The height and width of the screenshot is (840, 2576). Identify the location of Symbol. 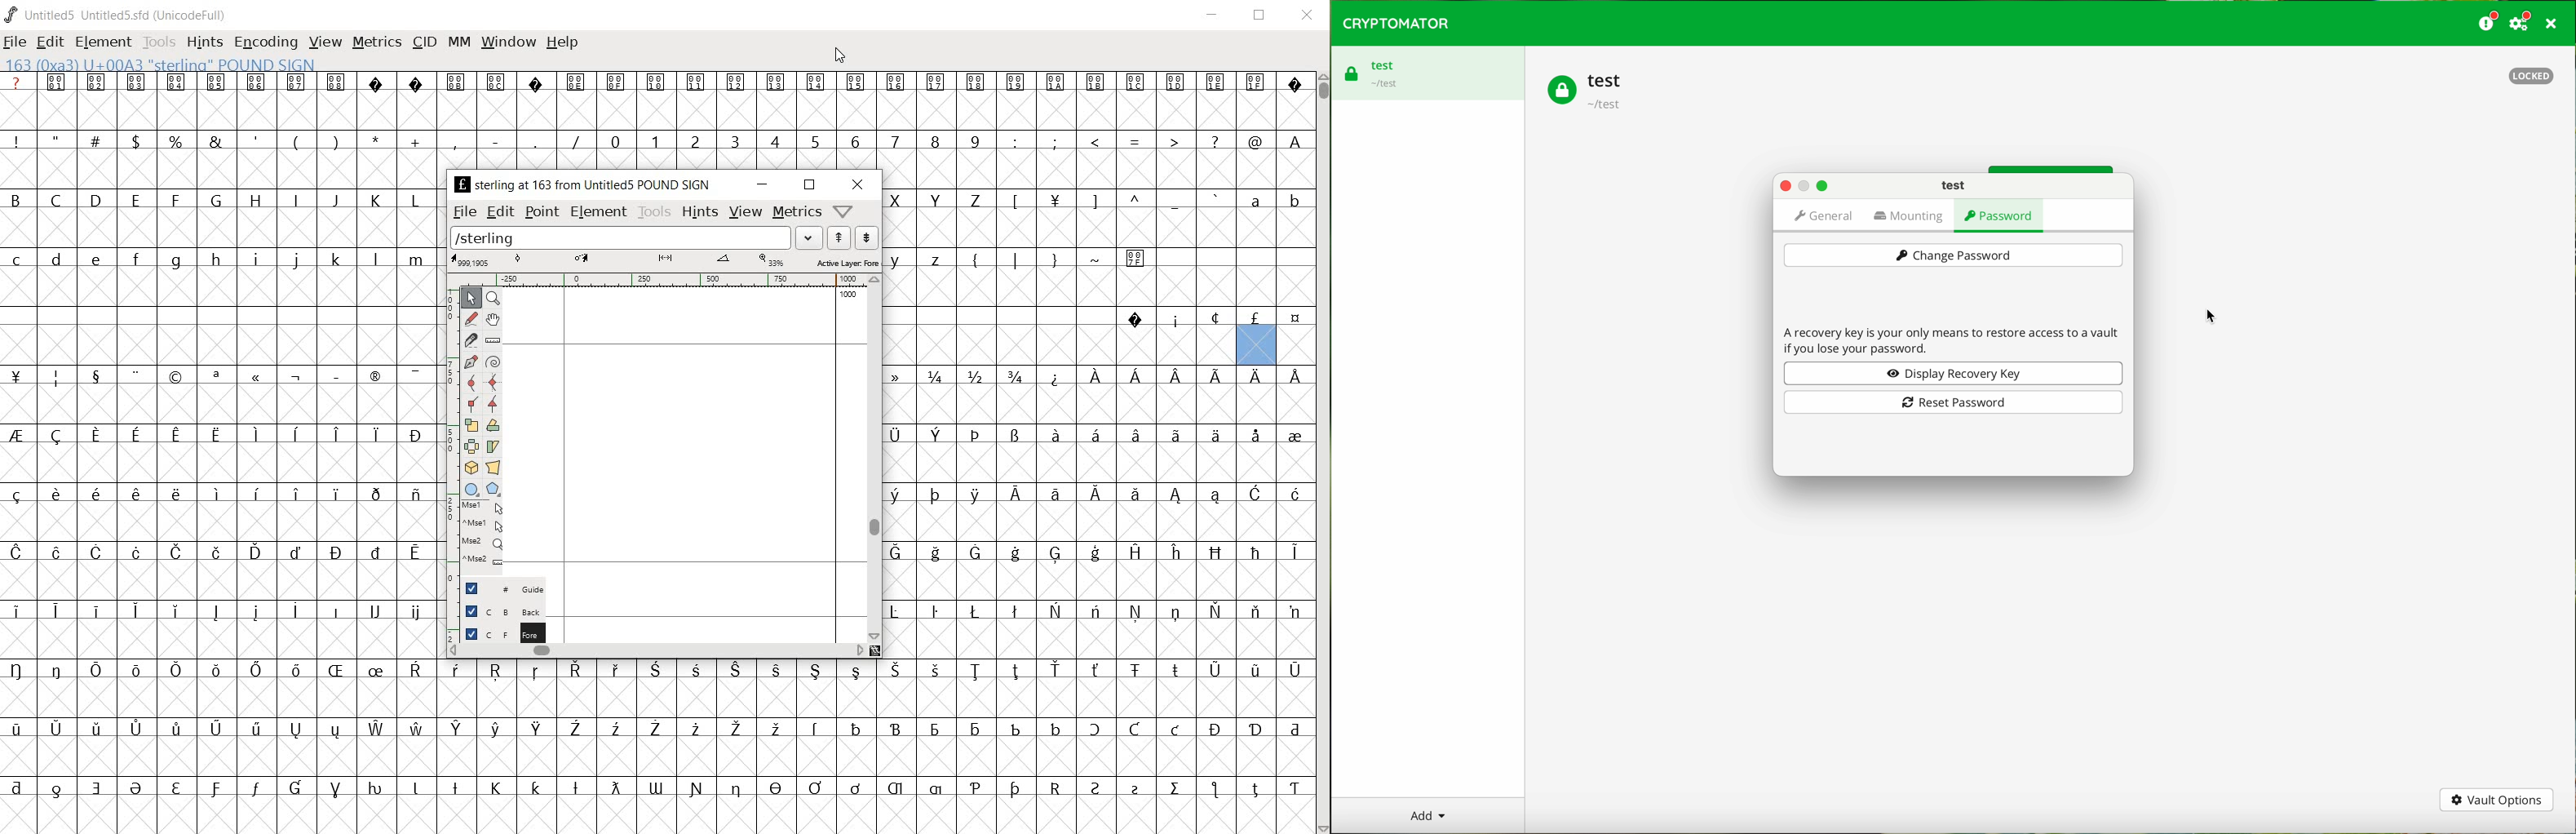
(1294, 787).